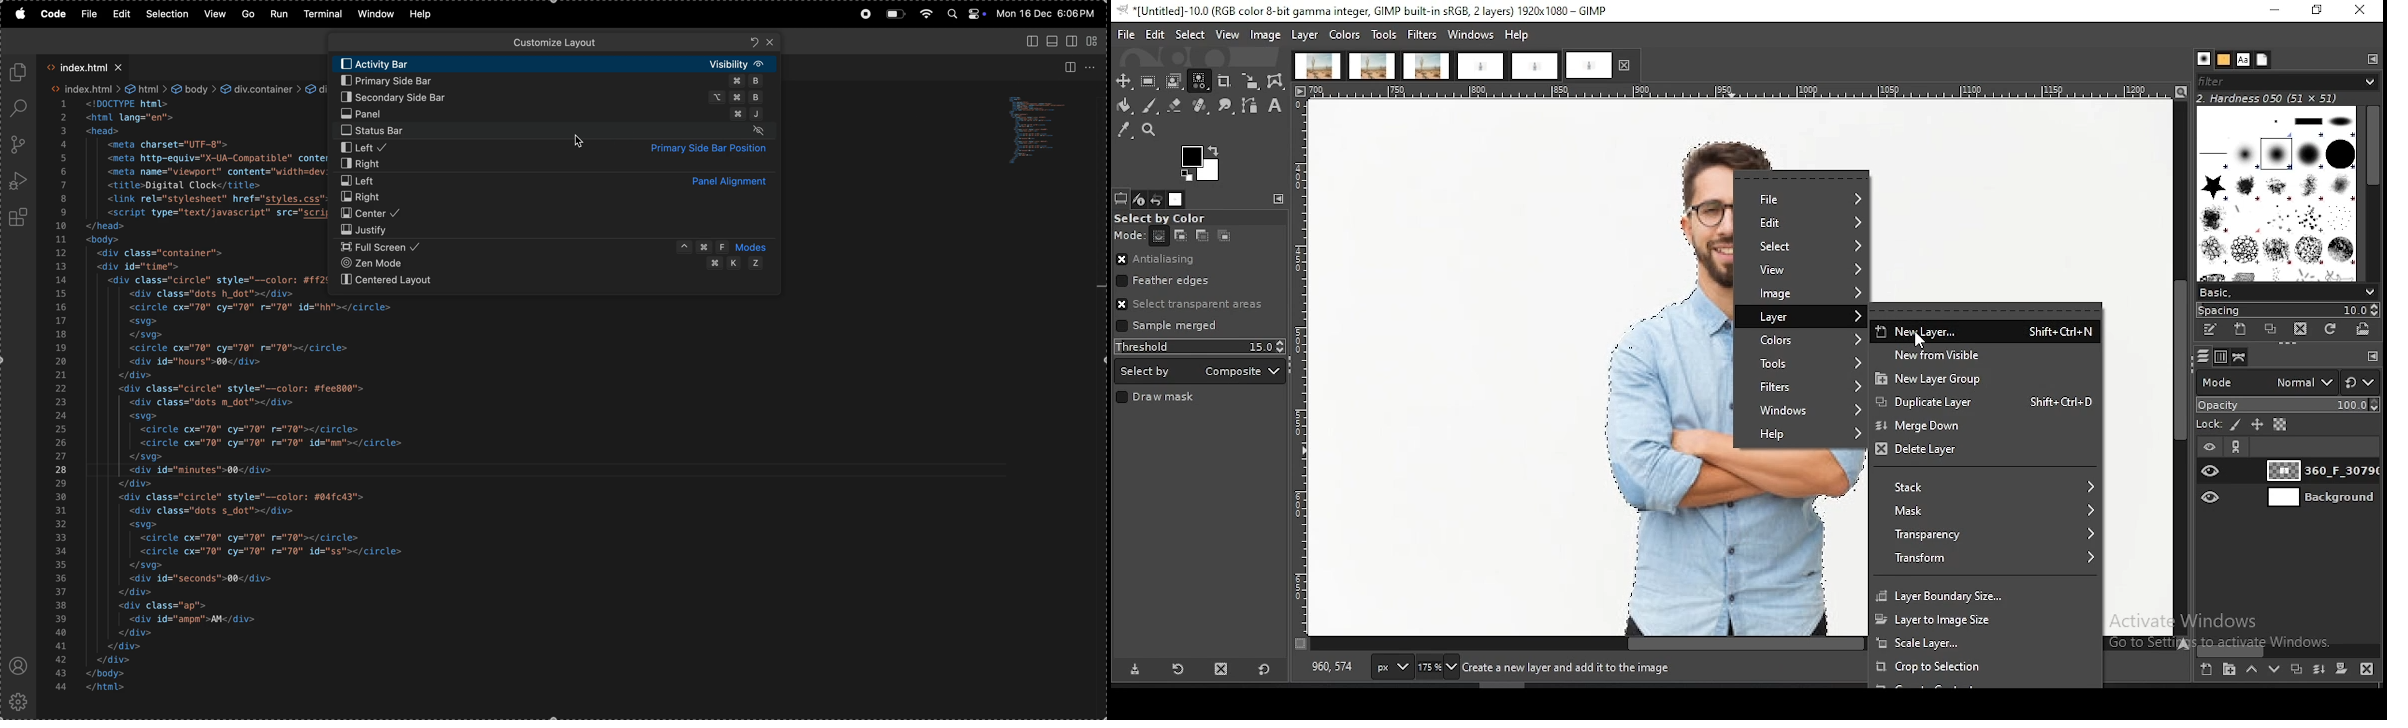 This screenshot has height=728, width=2408. Describe the element at coordinates (1275, 106) in the screenshot. I see `text tool` at that location.